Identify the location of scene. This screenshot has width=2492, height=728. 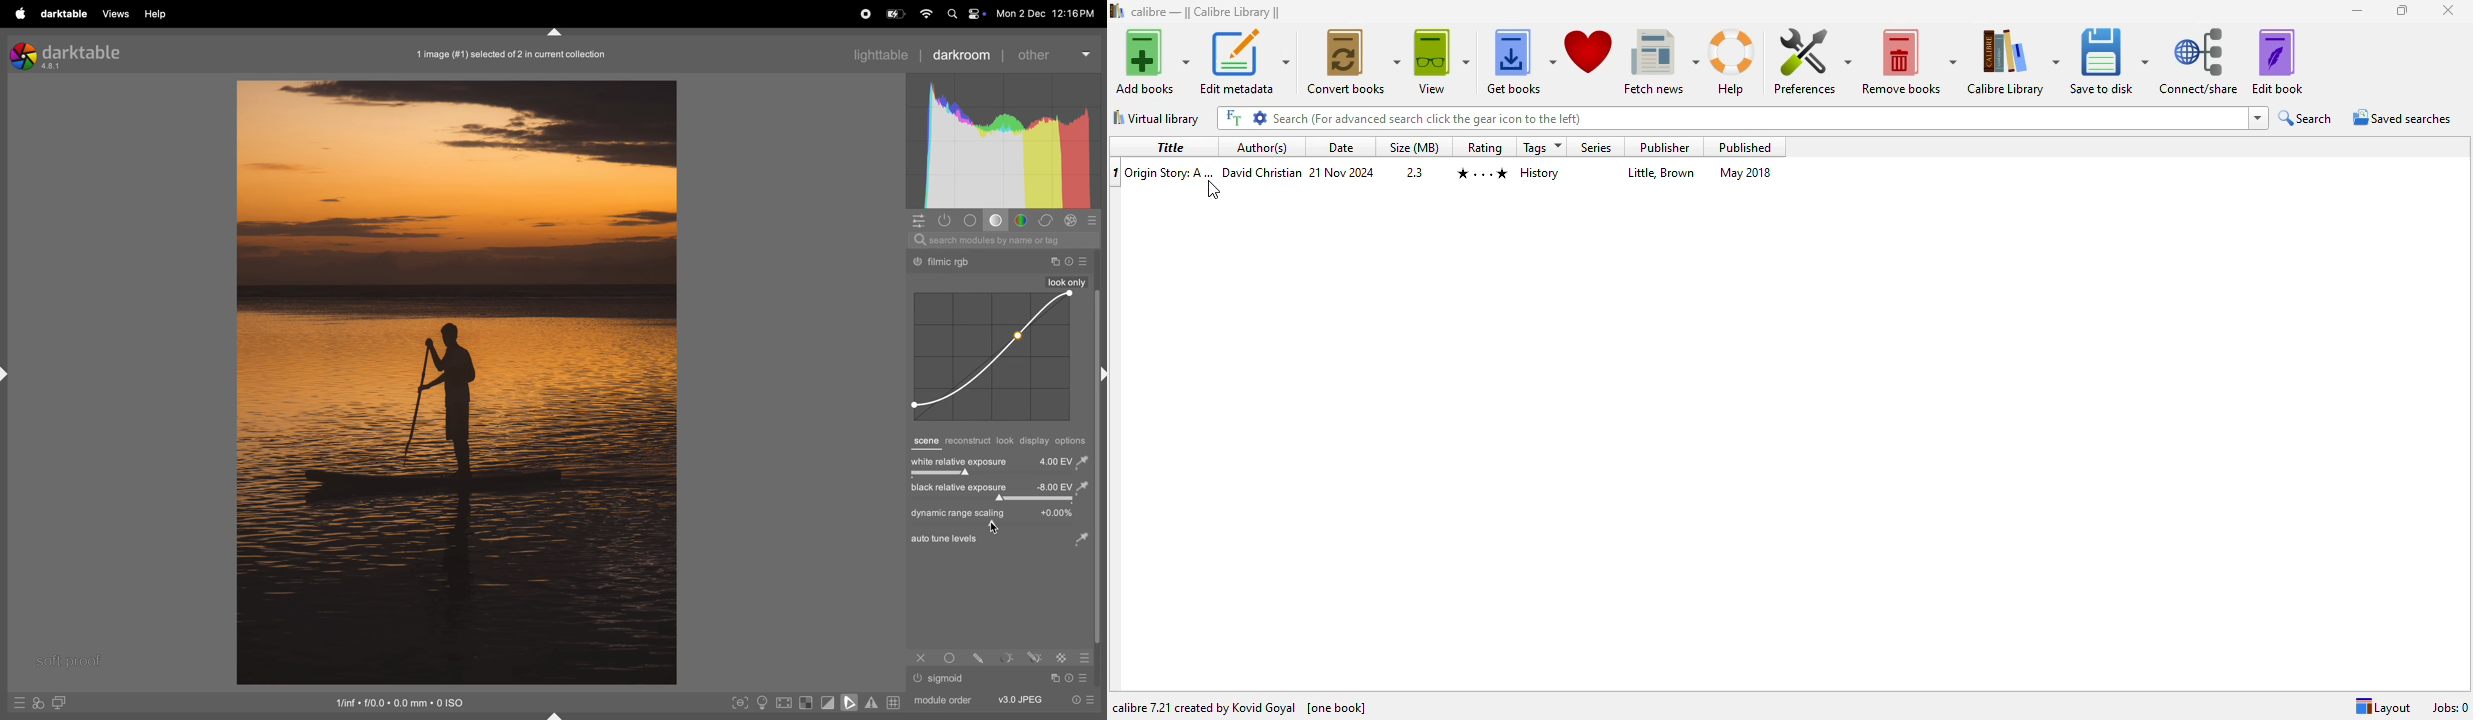
(925, 442).